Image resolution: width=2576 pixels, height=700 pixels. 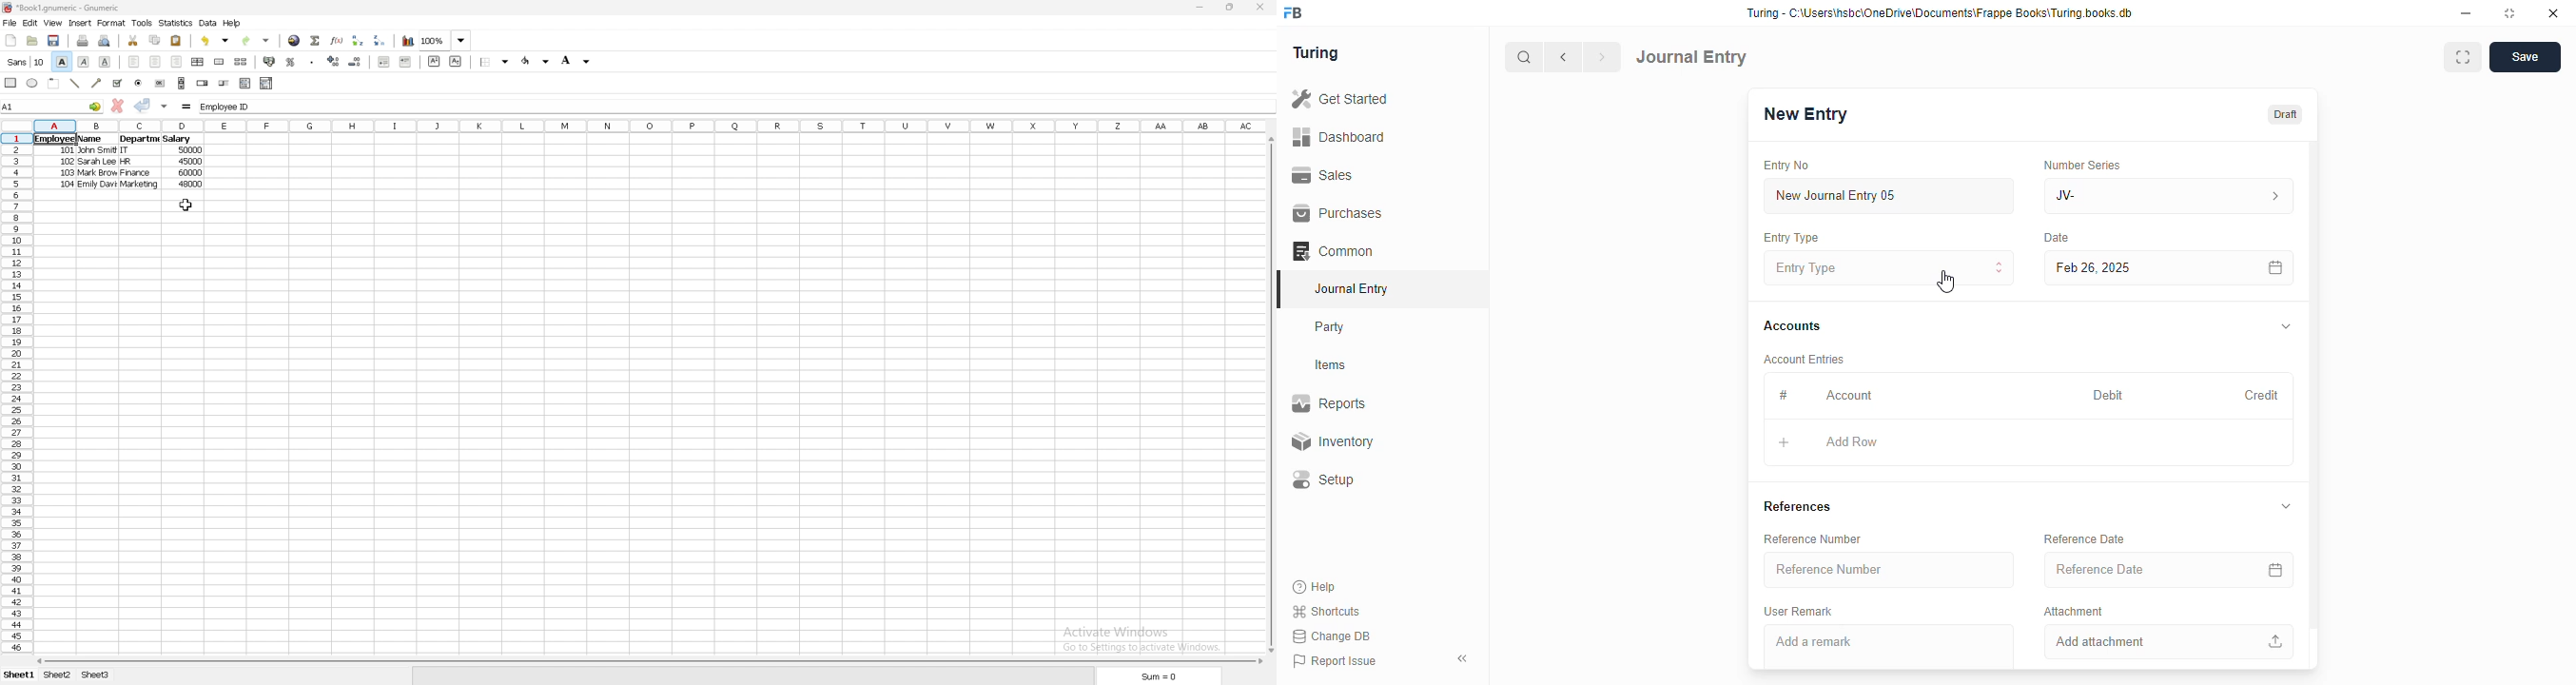 I want to click on new journal entry 05, so click(x=1890, y=197).